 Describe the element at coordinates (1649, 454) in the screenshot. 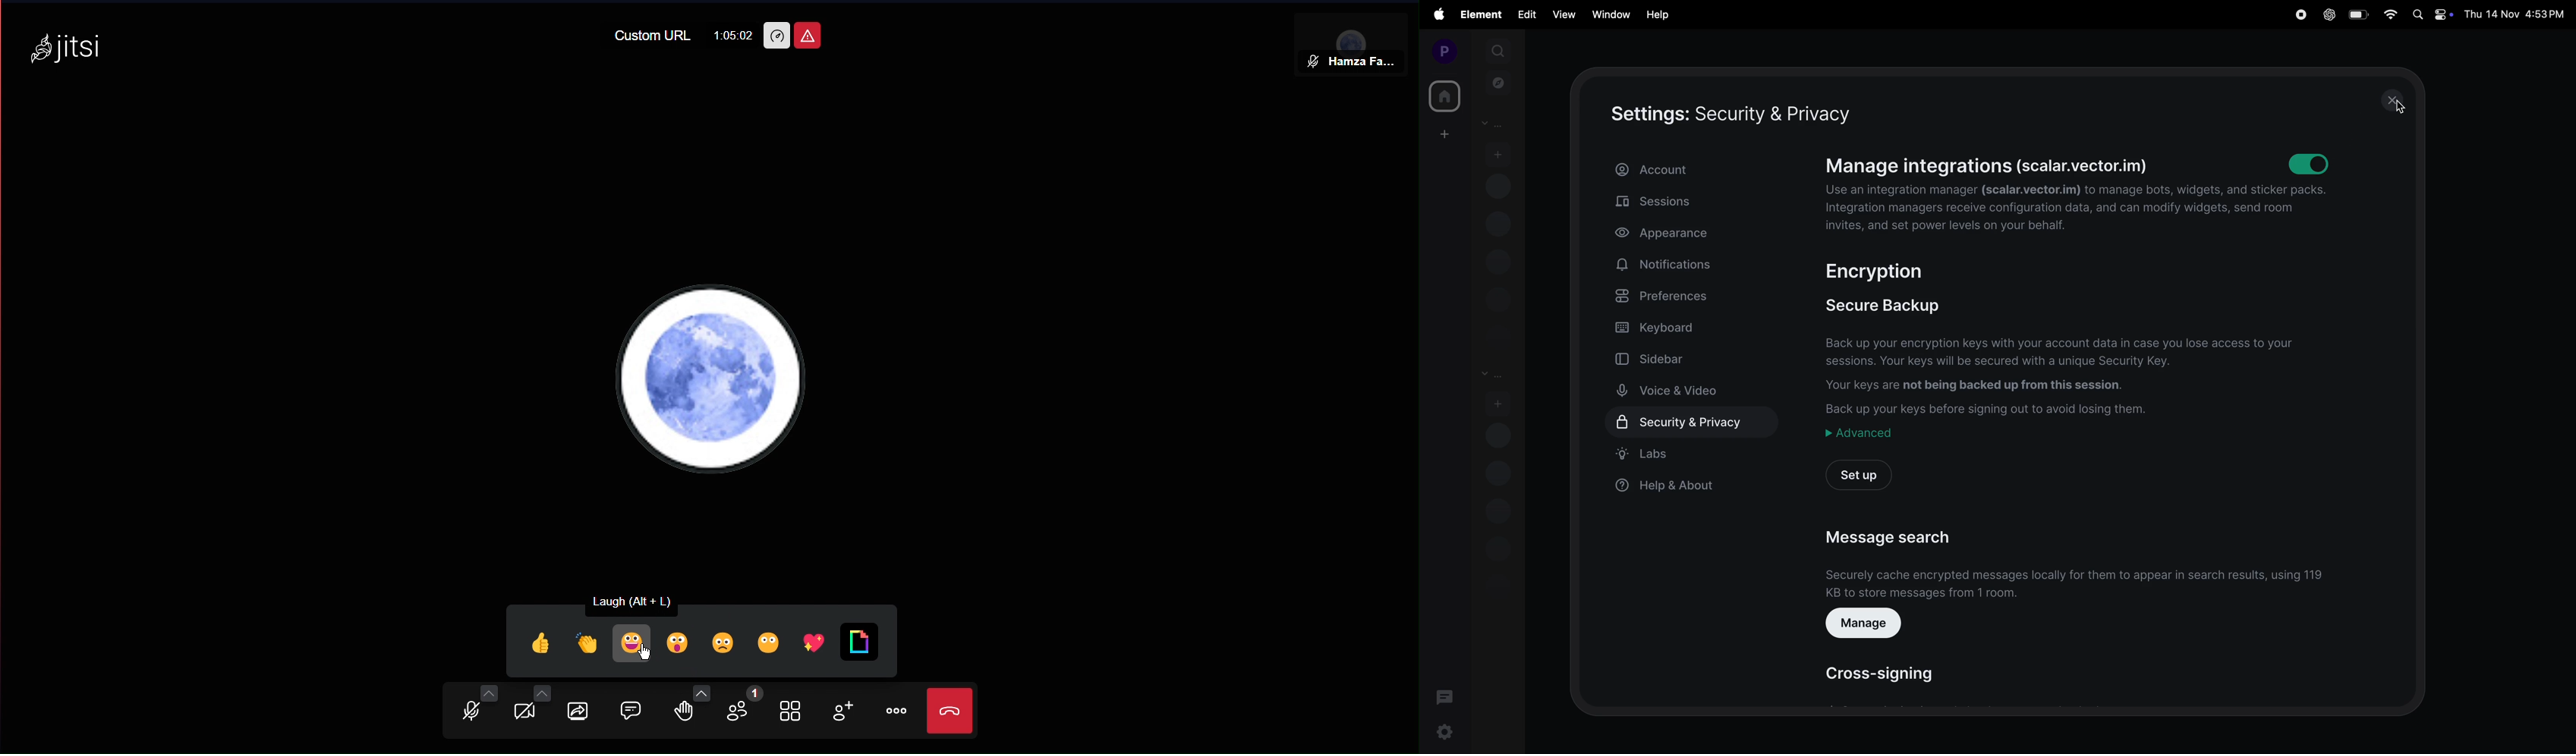

I see `labs` at that location.